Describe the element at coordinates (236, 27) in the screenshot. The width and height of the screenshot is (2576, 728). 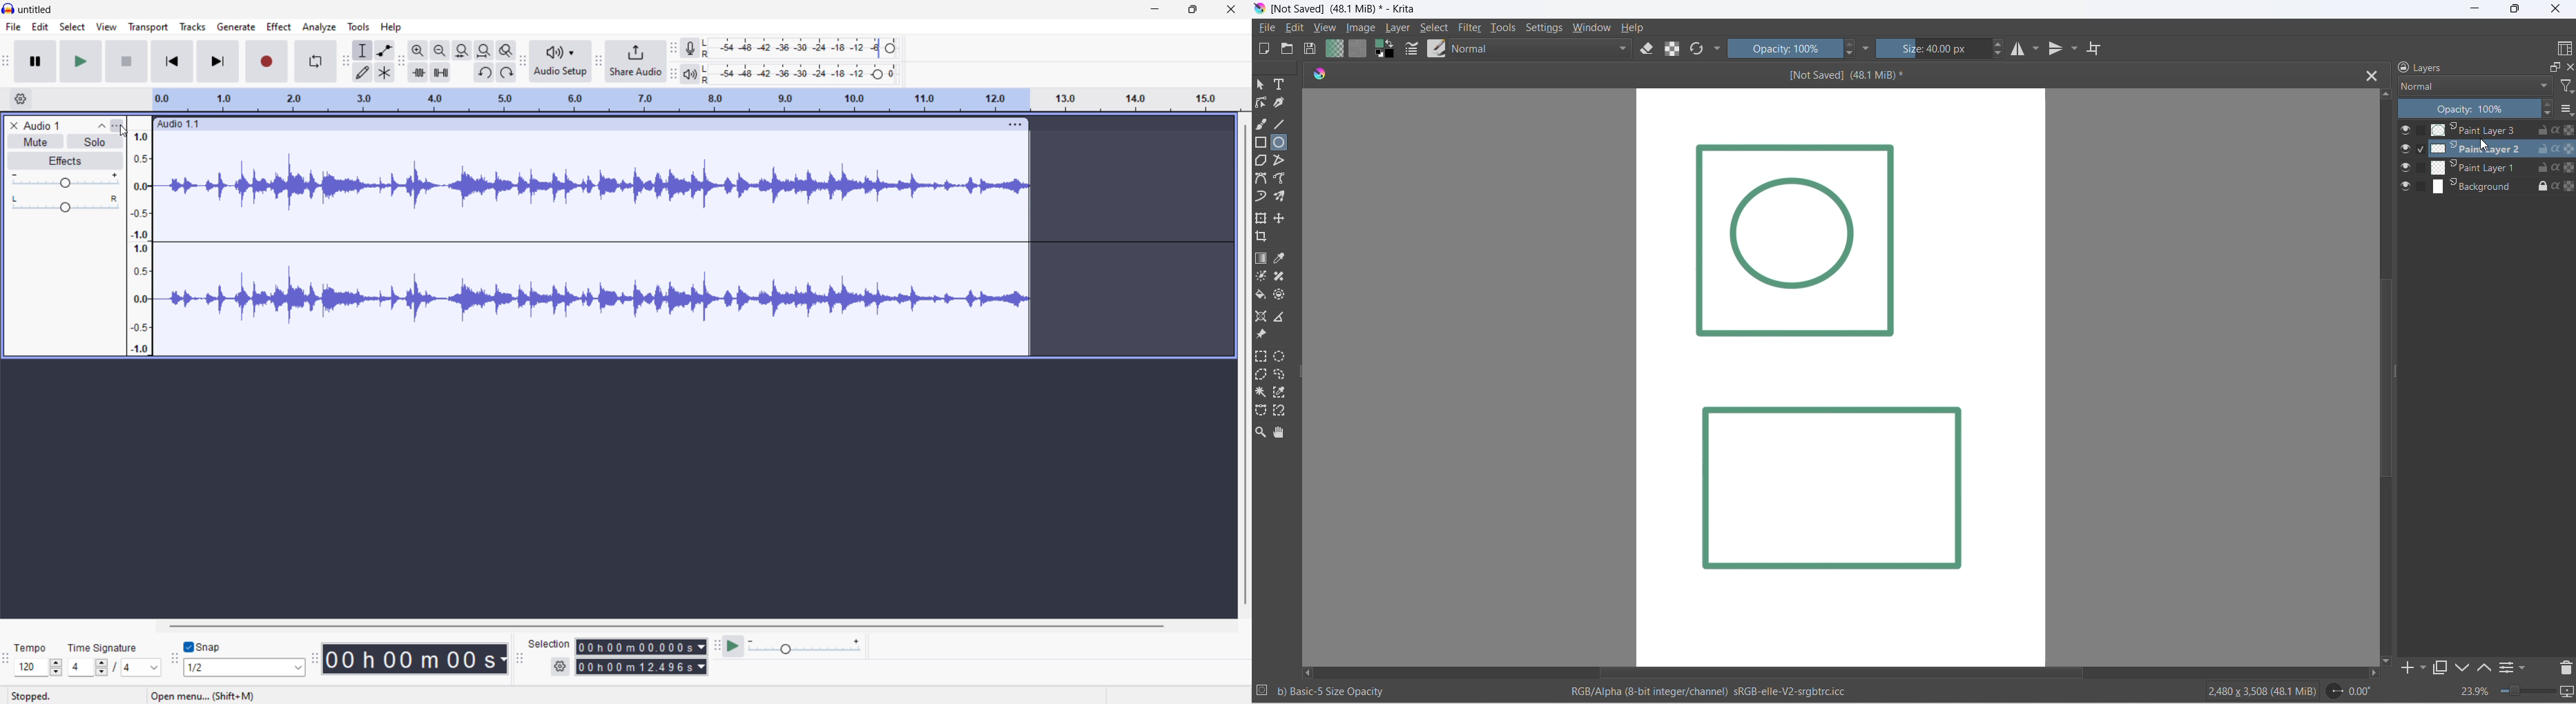
I see `generate` at that location.